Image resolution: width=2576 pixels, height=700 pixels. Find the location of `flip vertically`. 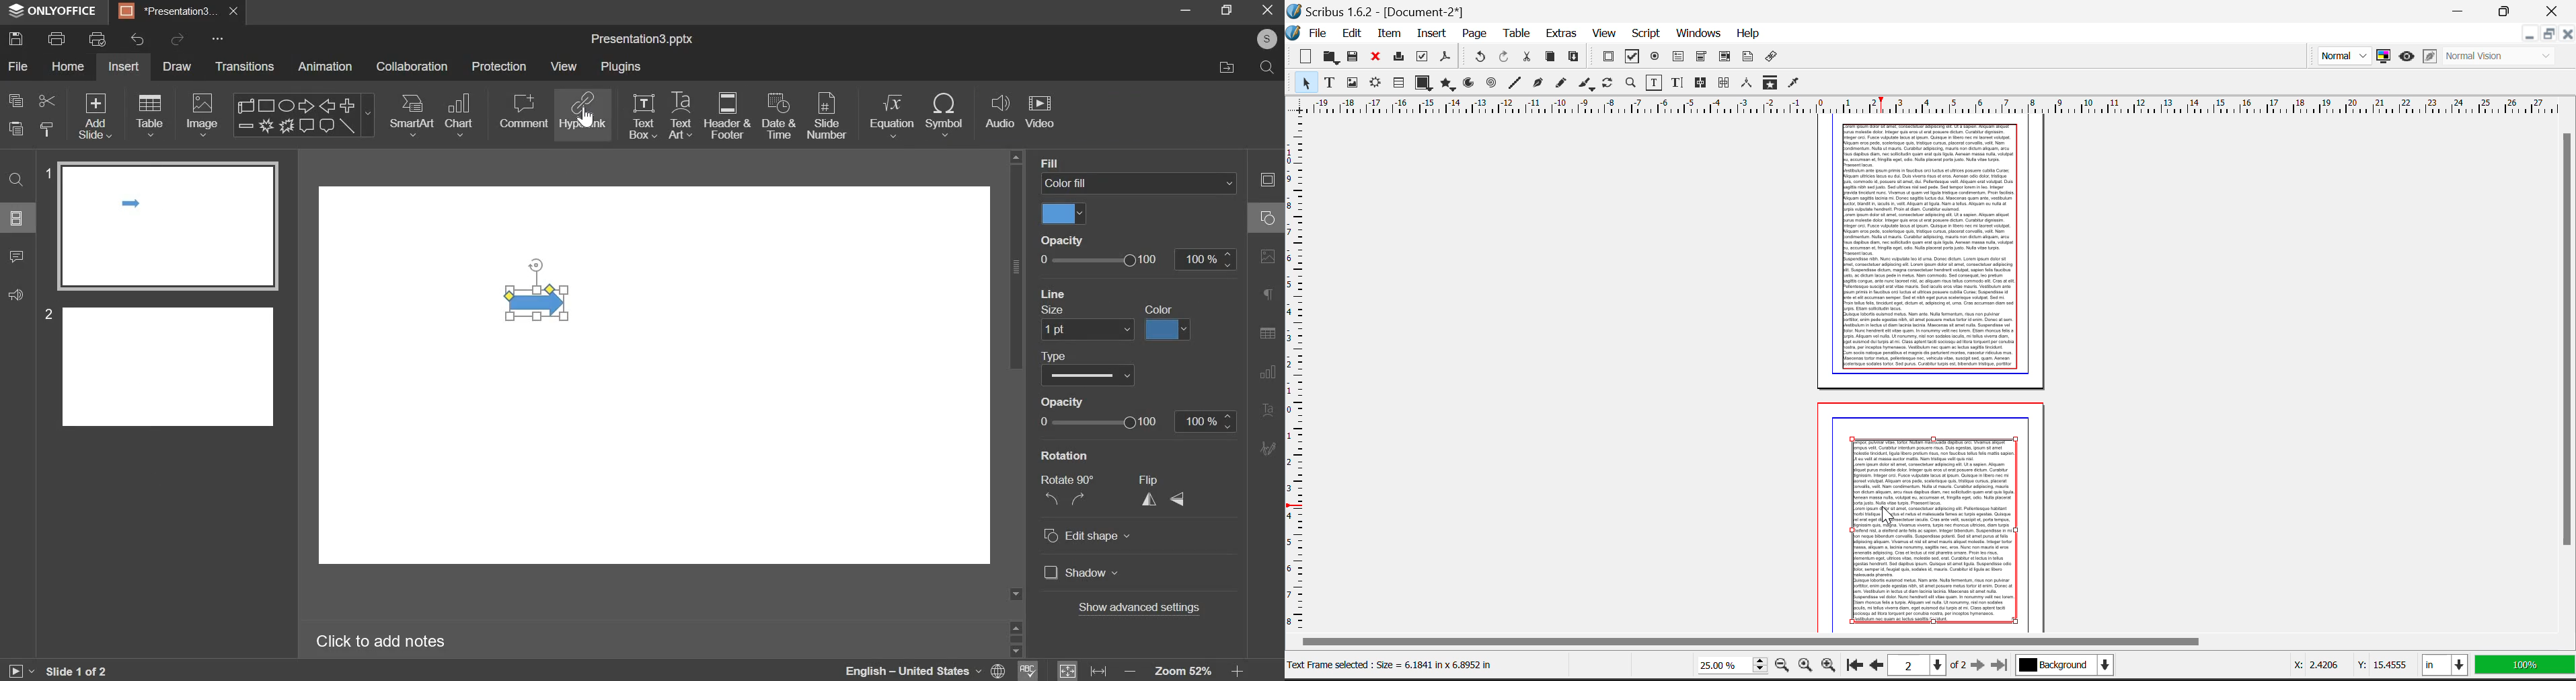

flip vertically is located at coordinates (1176, 499).